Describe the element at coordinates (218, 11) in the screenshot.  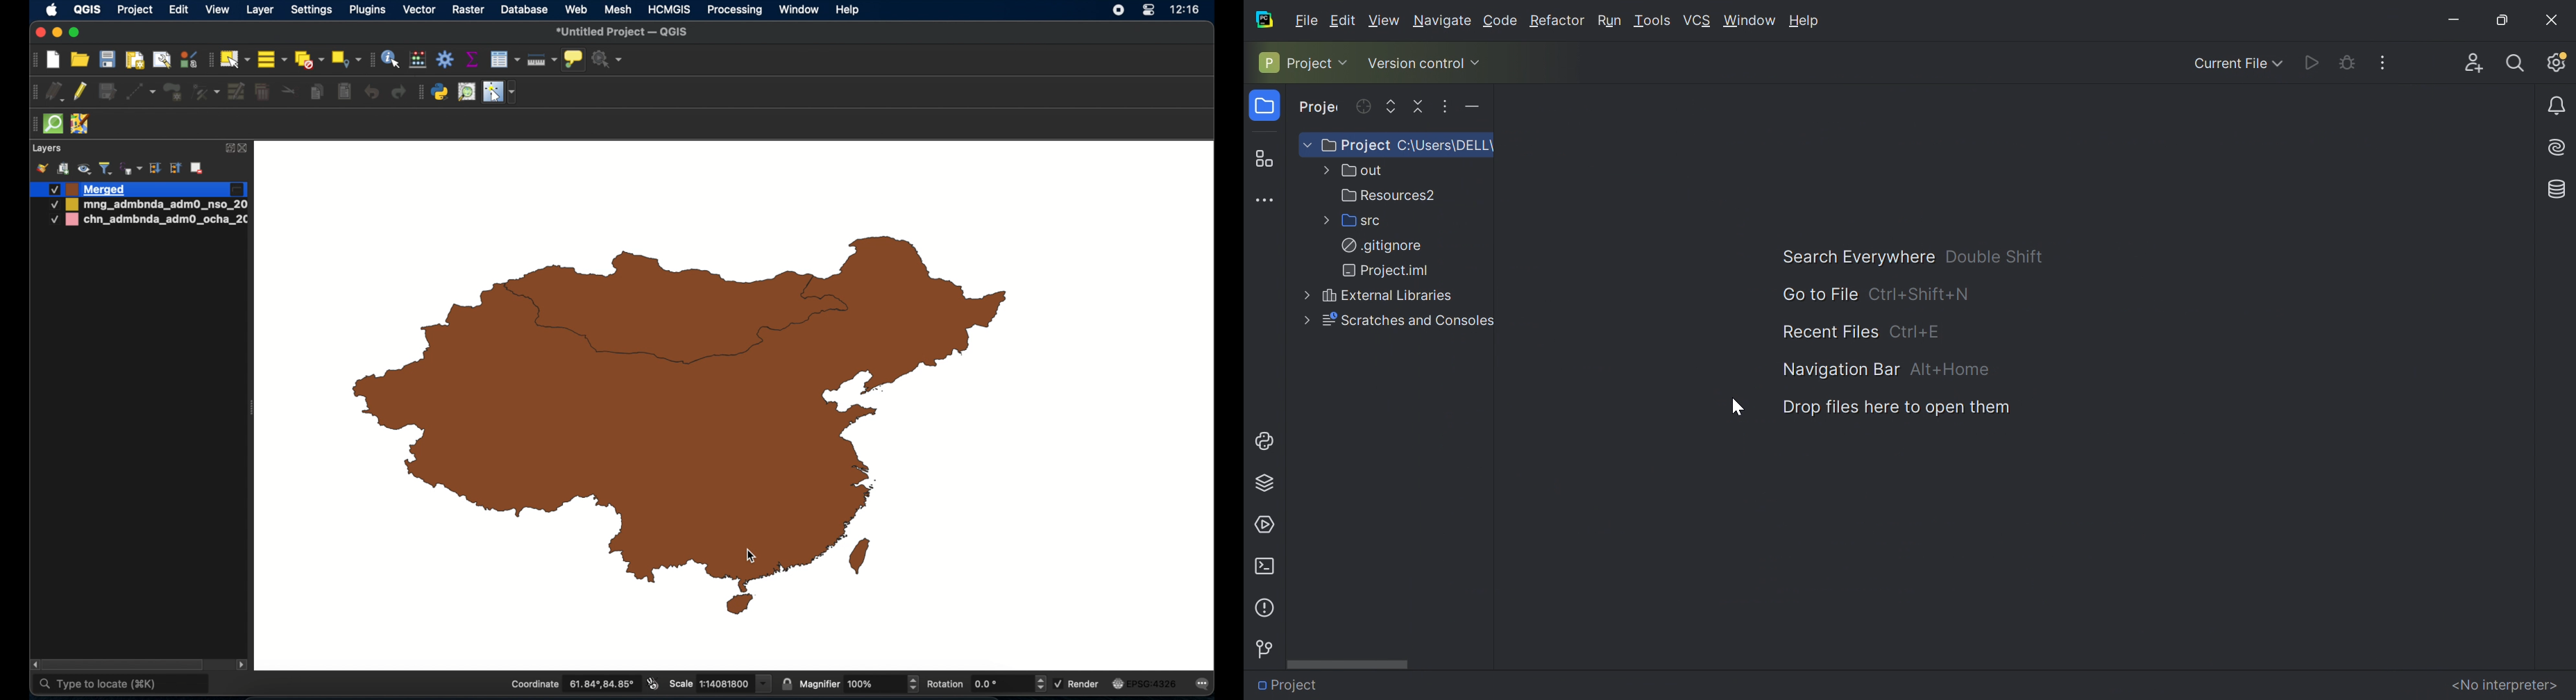
I see `view` at that location.